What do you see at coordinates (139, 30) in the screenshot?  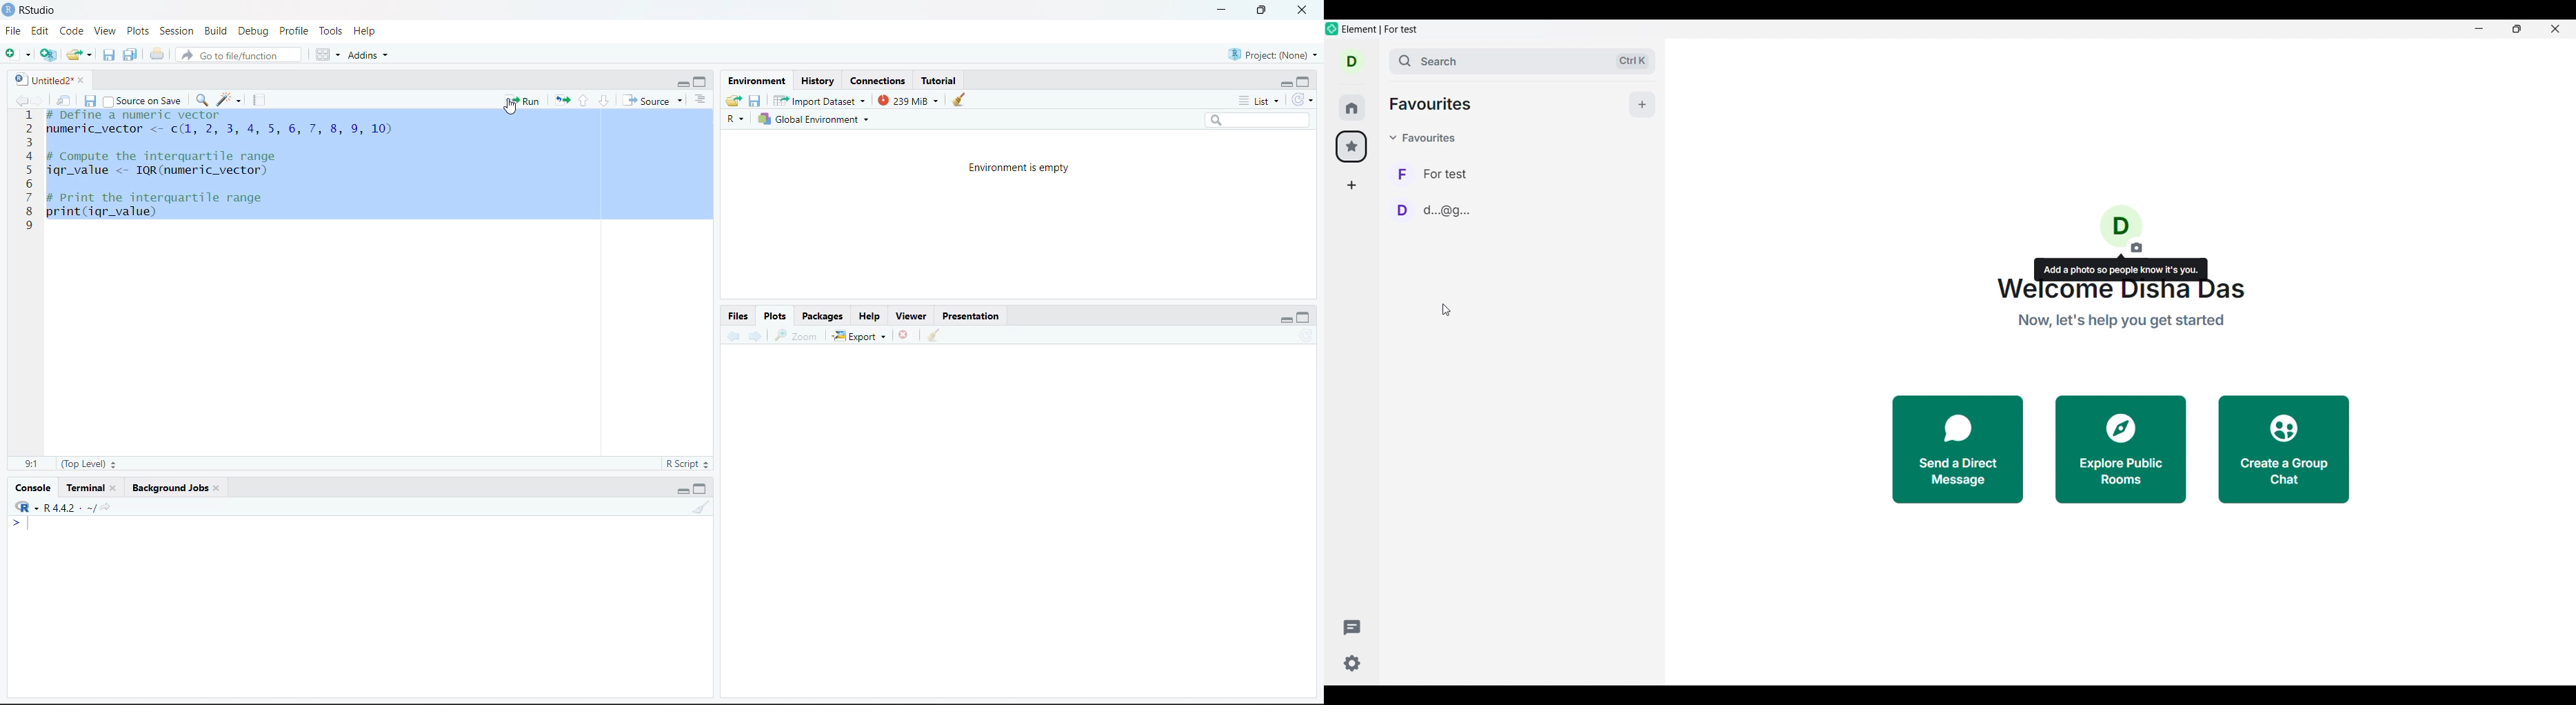 I see `Plots` at bounding box center [139, 30].